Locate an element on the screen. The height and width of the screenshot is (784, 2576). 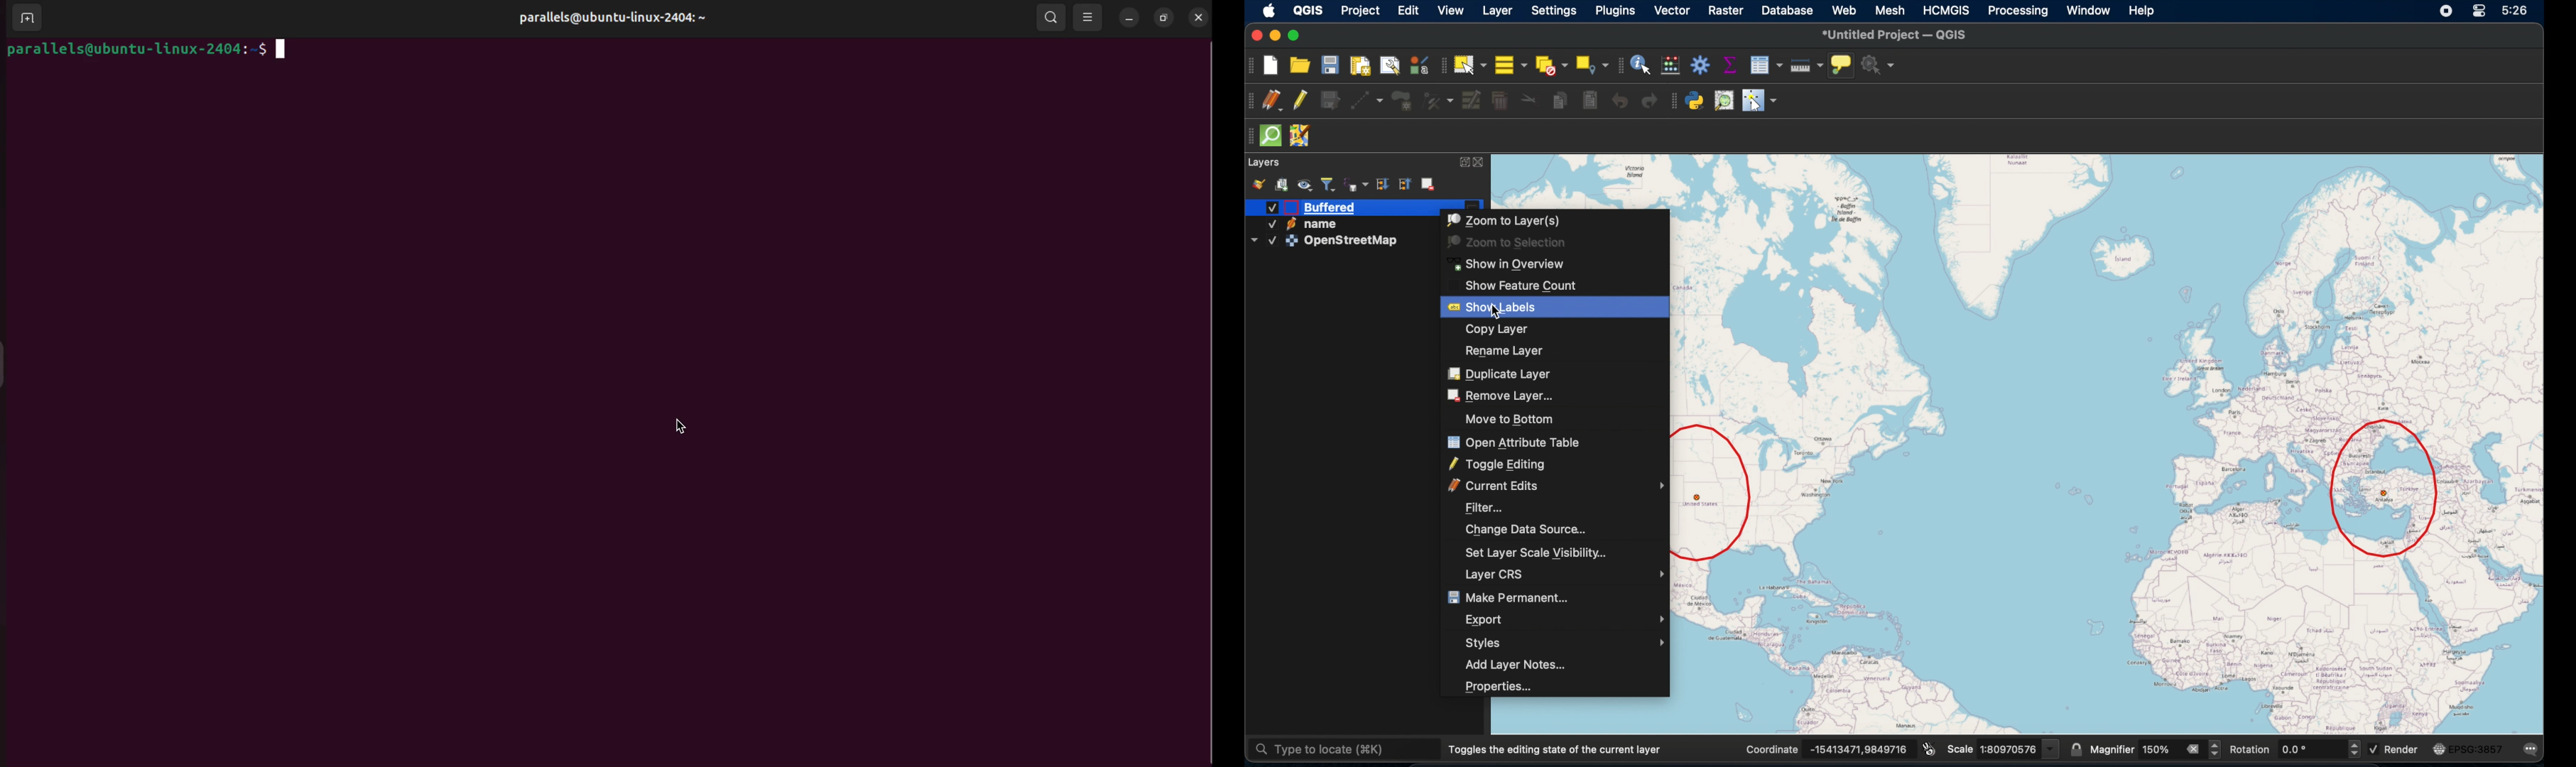
add group is located at coordinates (1281, 183).